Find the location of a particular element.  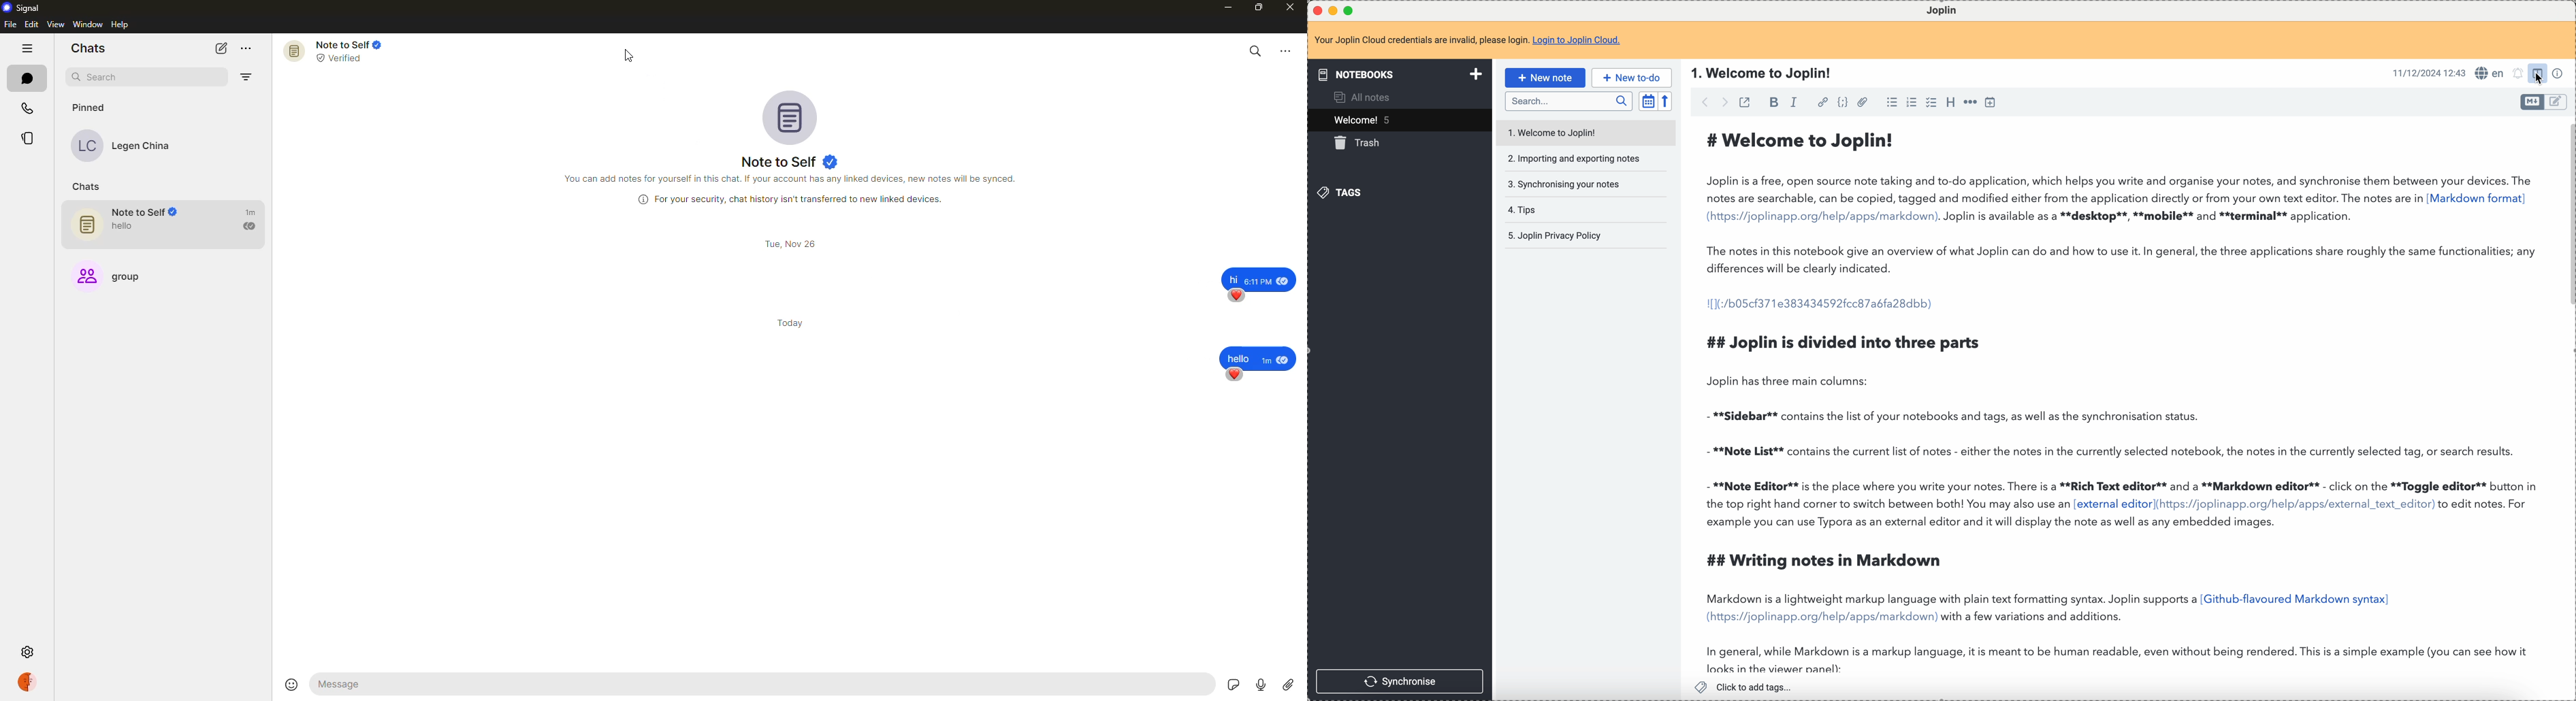

synchronise is located at coordinates (1401, 681).